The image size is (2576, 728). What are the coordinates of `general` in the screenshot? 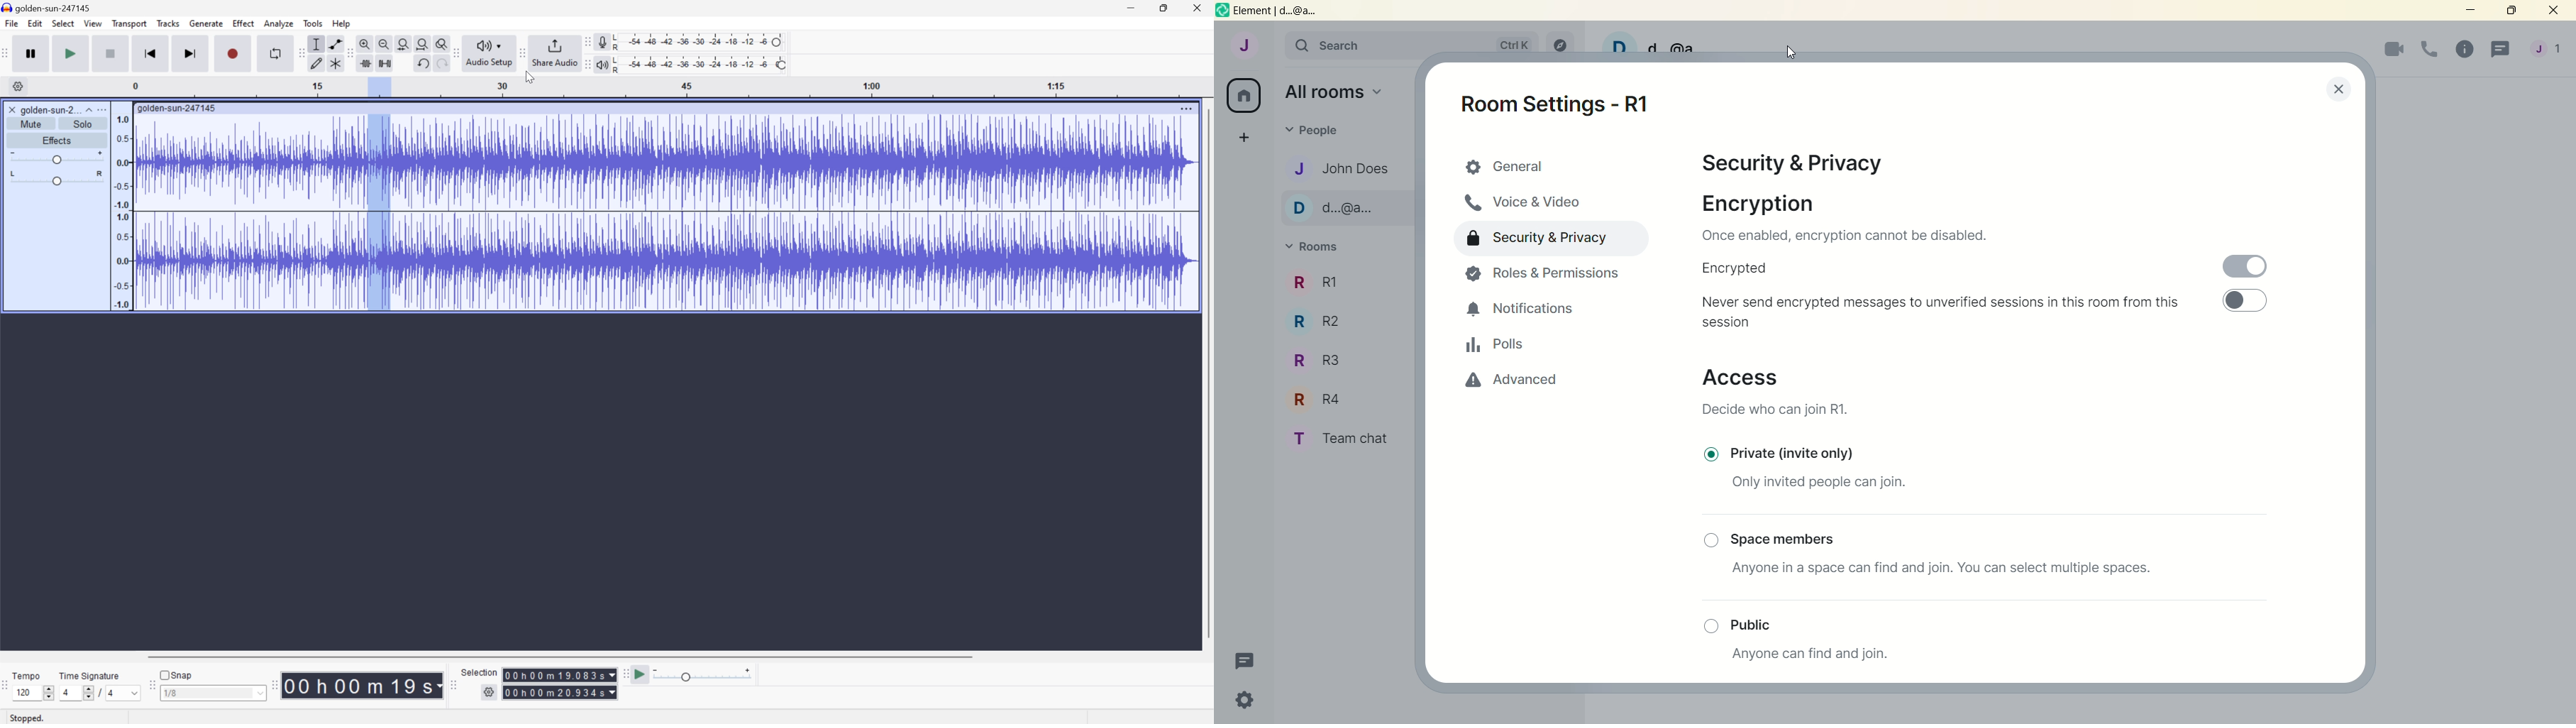 It's located at (1553, 168).